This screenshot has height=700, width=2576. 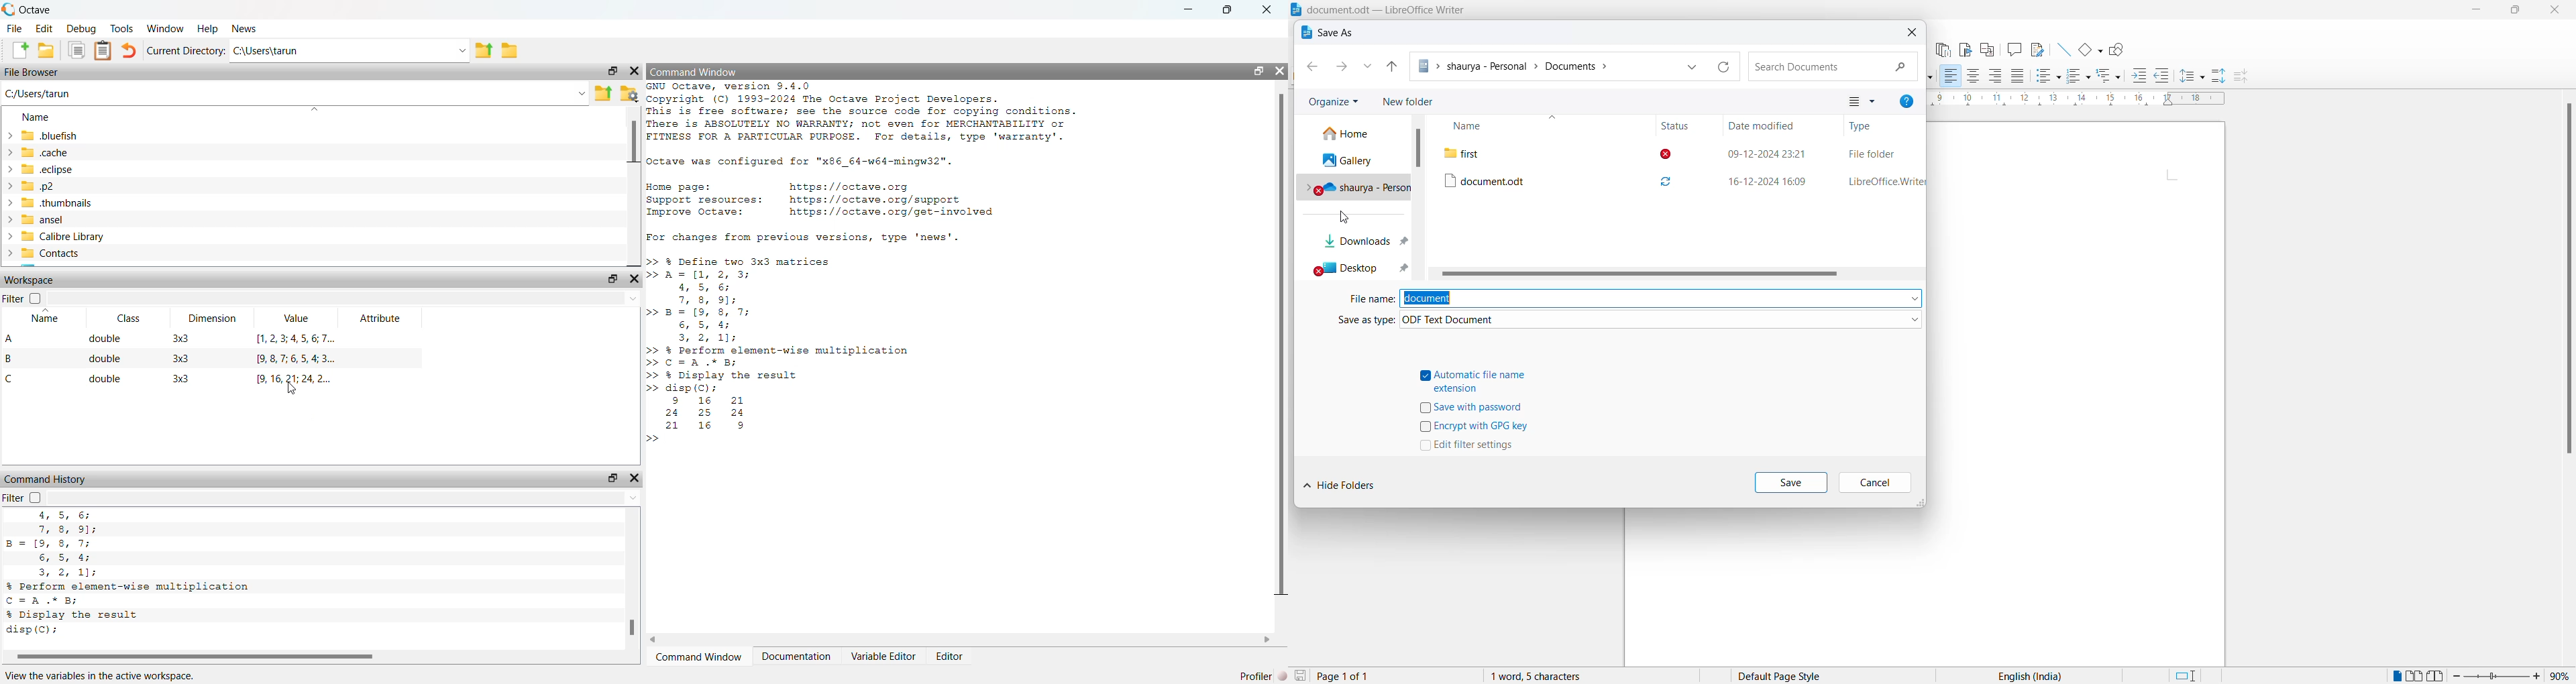 What do you see at coordinates (1420, 149) in the screenshot?
I see `scroll bar` at bounding box center [1420, 149].